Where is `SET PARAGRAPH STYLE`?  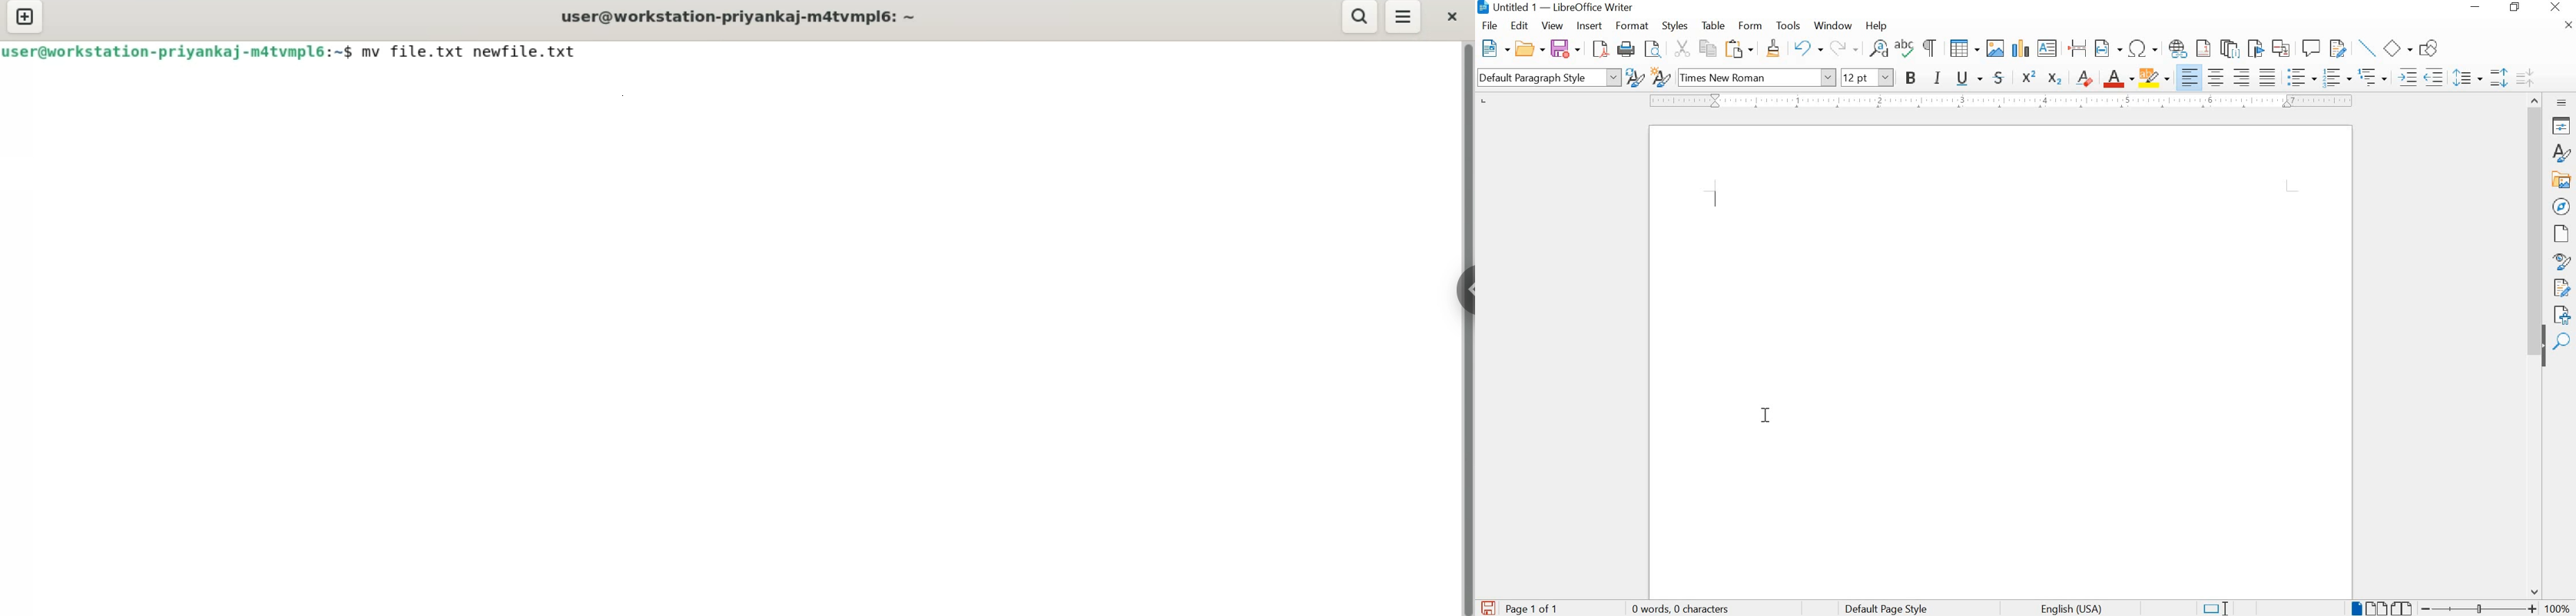
SET PARAGRAPH STYLE is located at coordinates (1547, 77).